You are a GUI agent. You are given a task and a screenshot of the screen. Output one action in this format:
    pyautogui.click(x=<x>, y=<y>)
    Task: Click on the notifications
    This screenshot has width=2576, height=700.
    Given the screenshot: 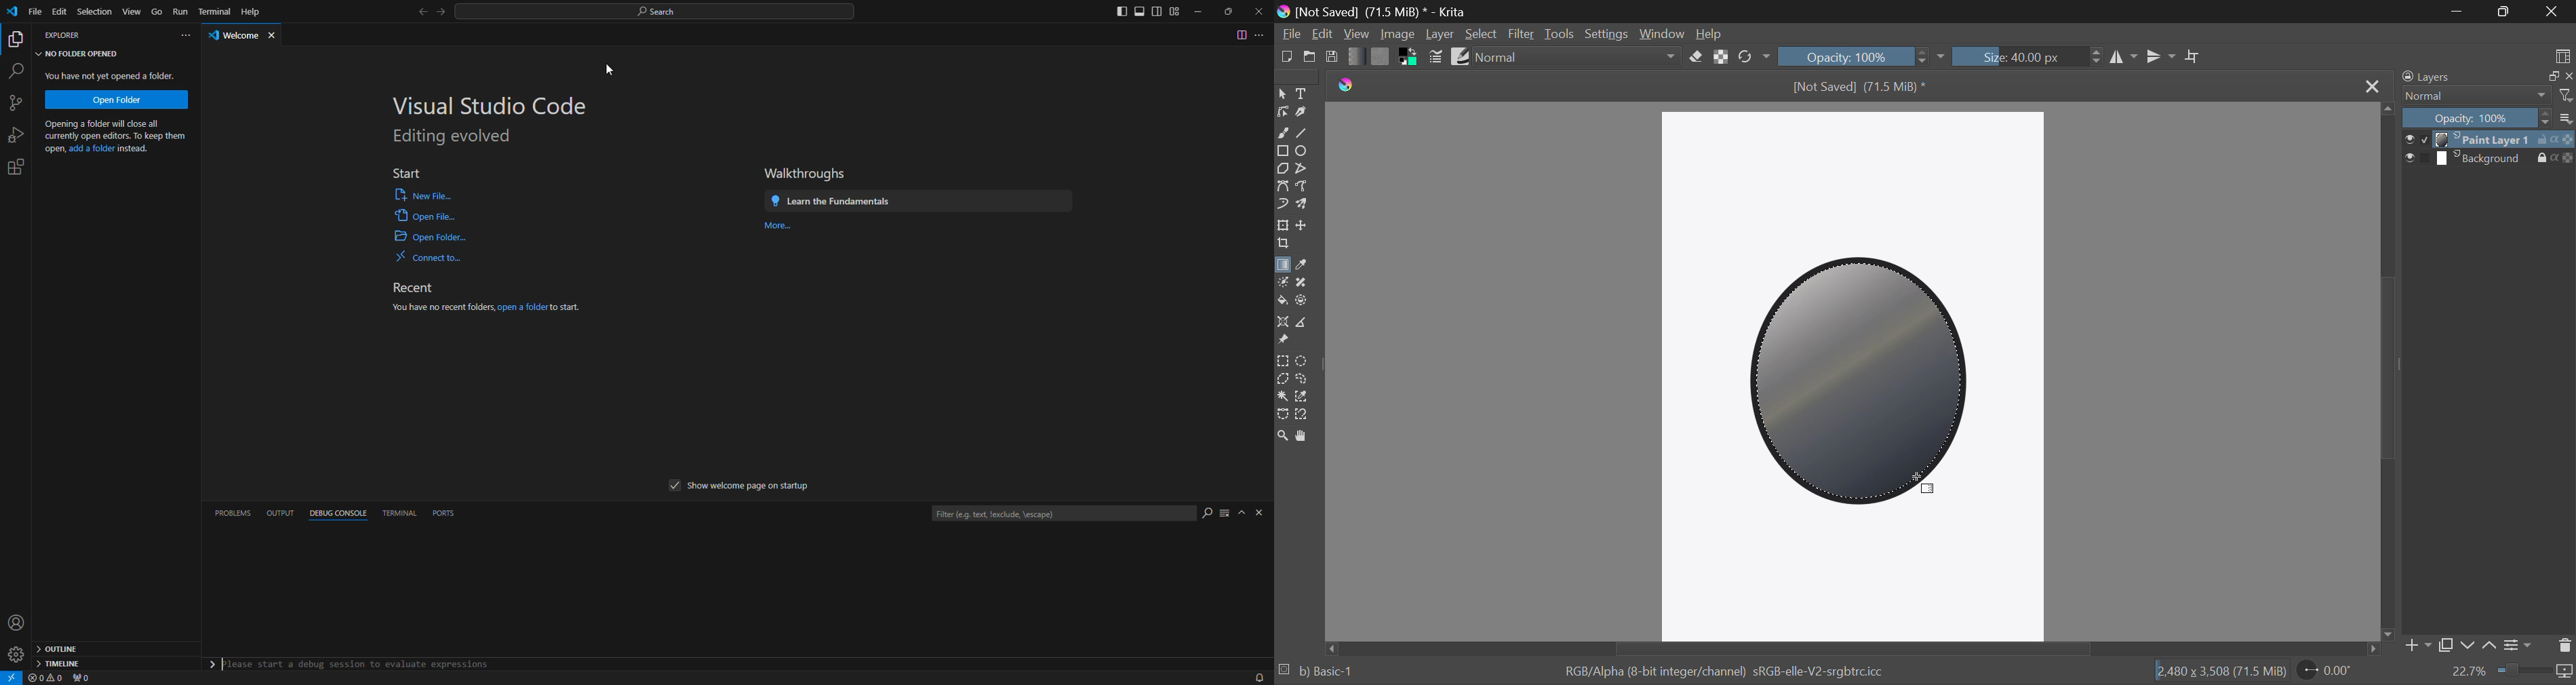 What is the action you would take?
    pyautogui.click(x=1257, y=676)
    